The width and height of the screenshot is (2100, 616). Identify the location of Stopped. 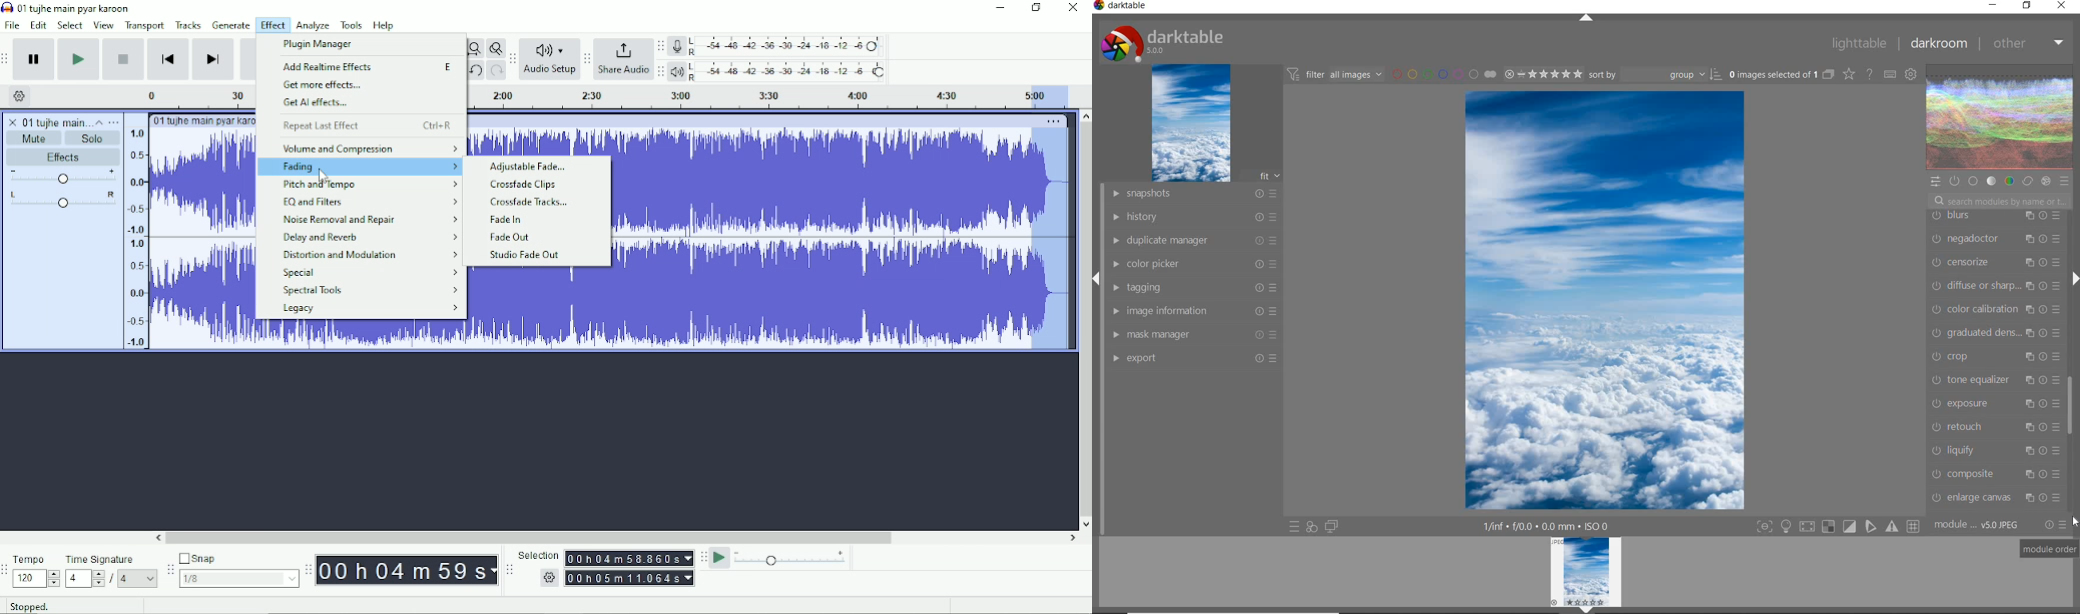
(27, 607).